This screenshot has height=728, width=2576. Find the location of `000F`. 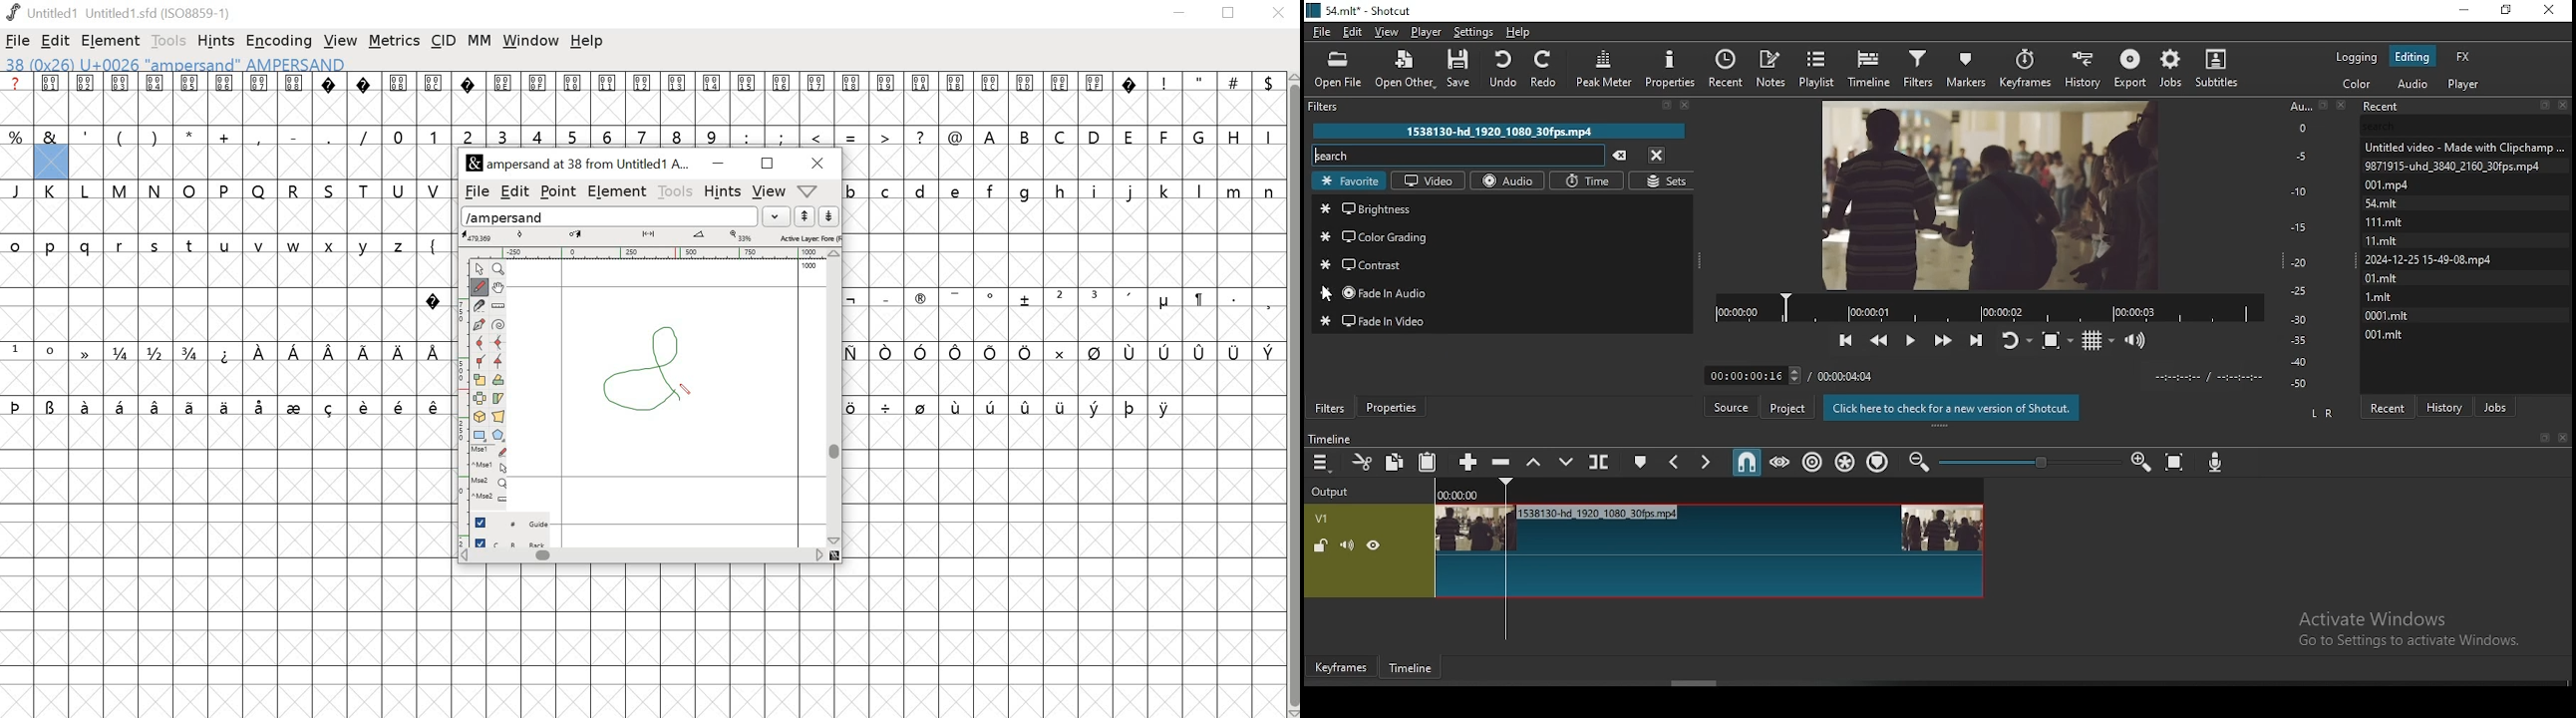

000F is located at coordinates (539, 99).